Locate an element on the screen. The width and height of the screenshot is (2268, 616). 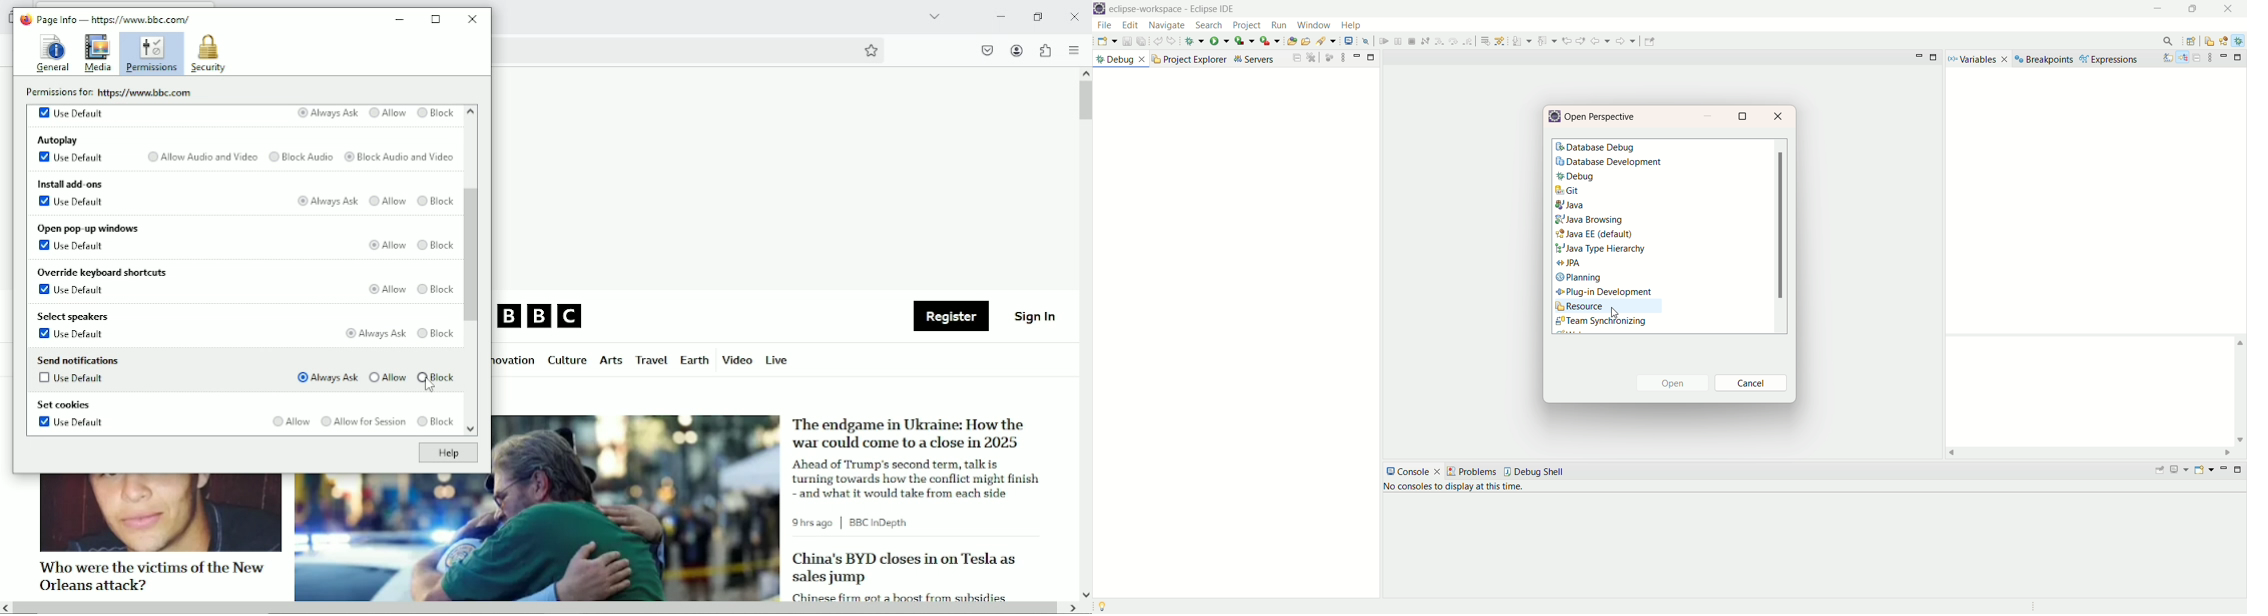
debug is located at coordinates (1610, 178).